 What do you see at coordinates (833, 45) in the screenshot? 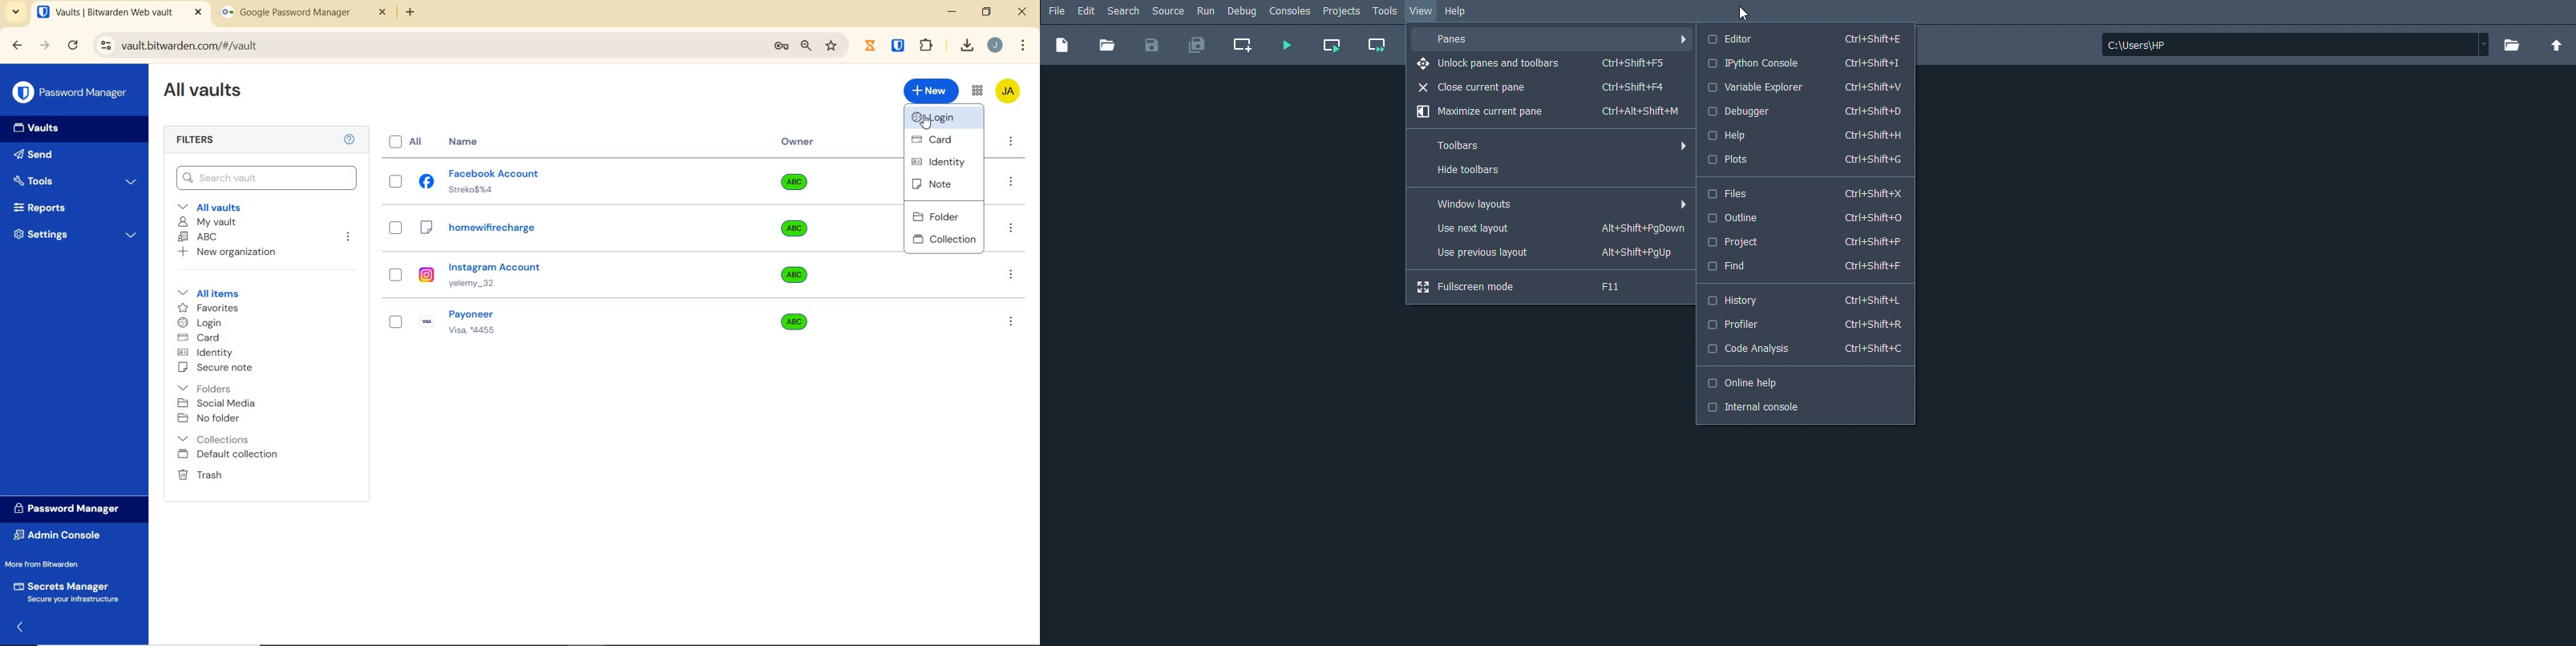
I see `bookmark` at bounding box center [833, 45].